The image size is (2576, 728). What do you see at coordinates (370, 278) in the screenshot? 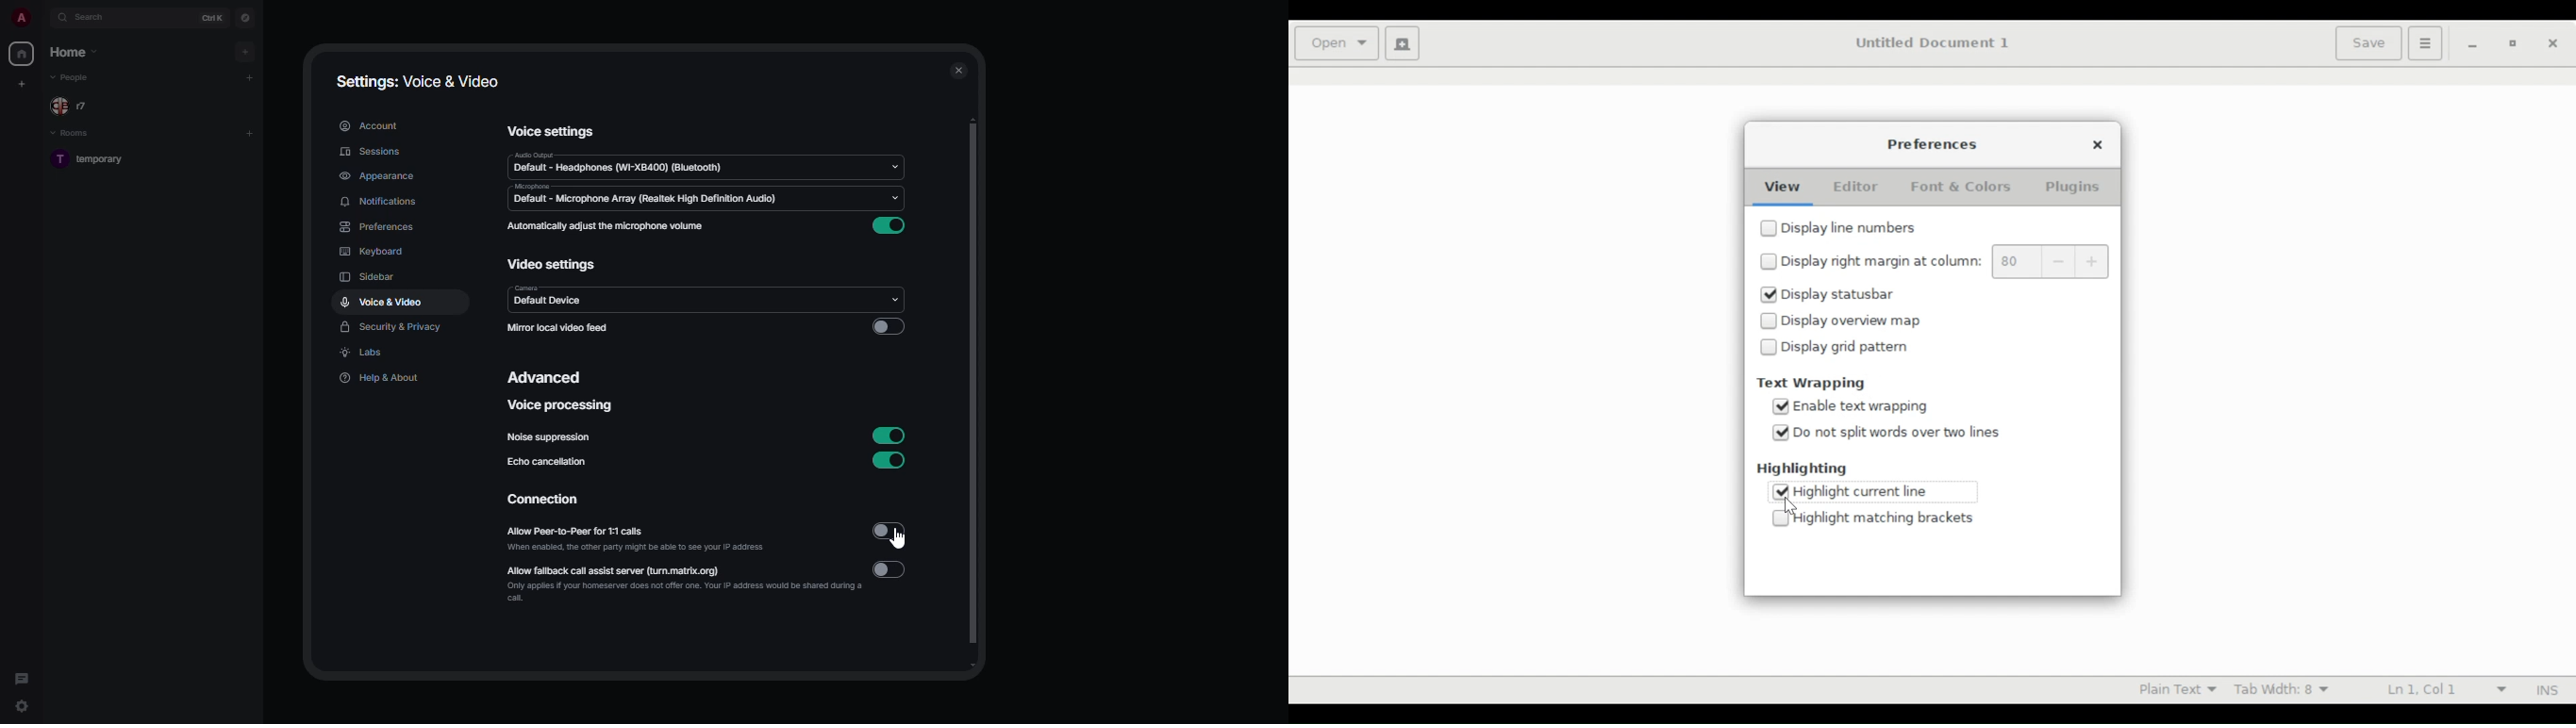
I see `sidebar` at bounding box center [370, 278].